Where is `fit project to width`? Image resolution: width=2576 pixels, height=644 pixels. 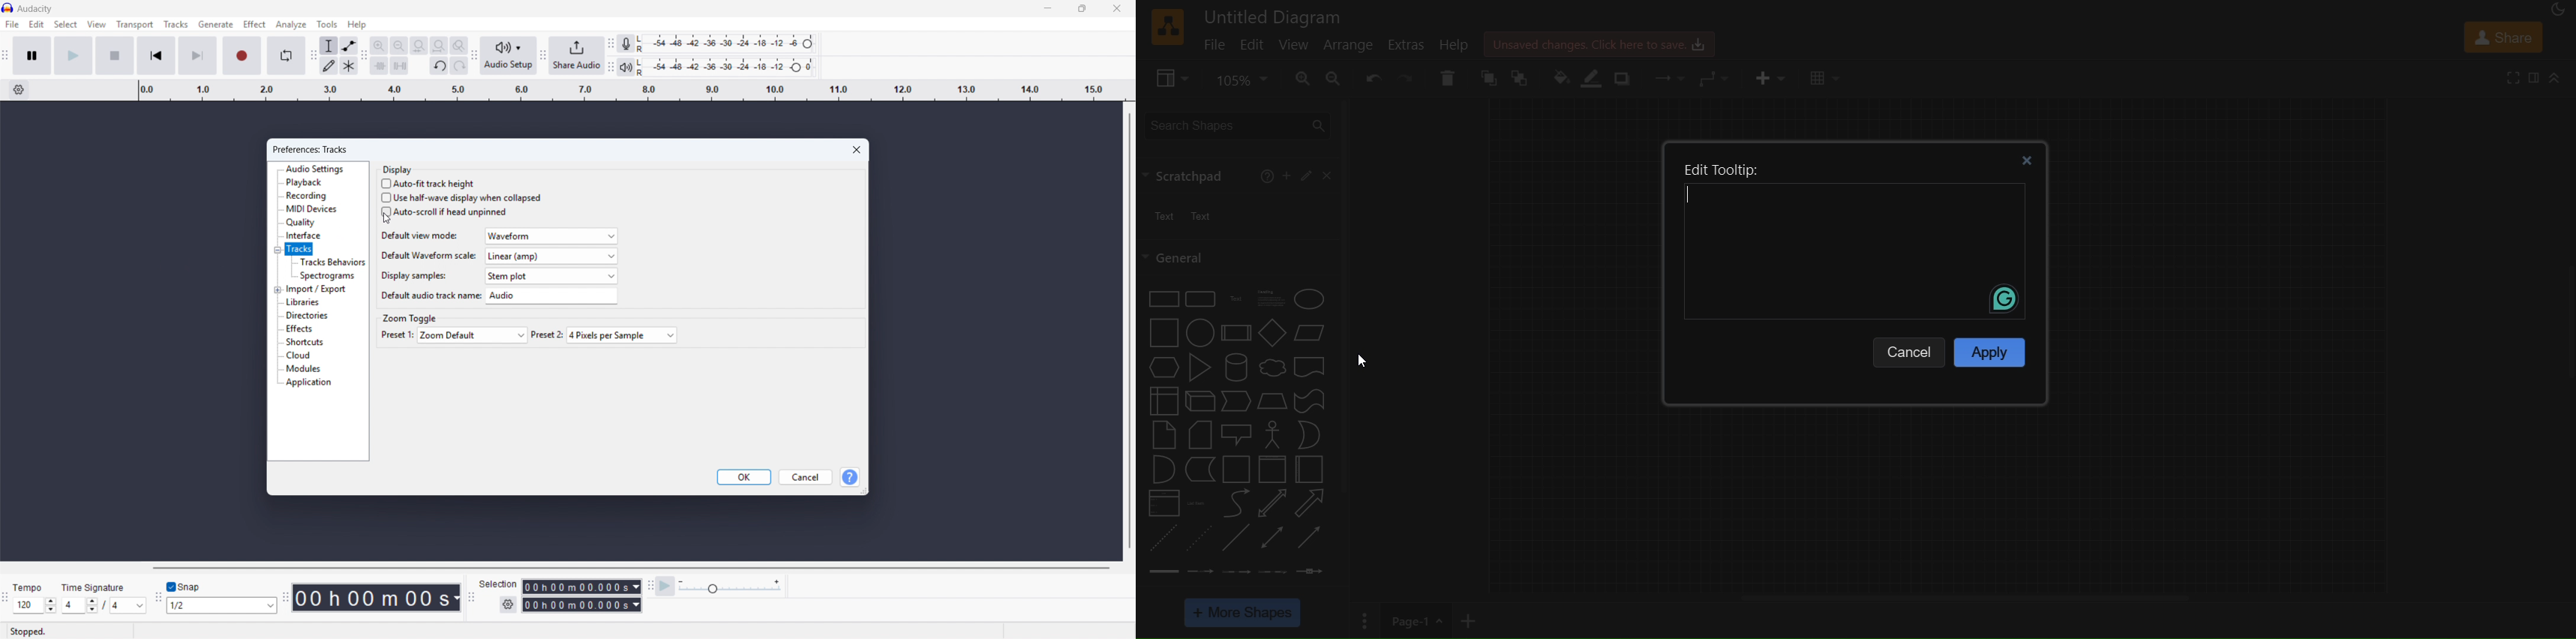
fit project to width is located at coordinates (439, 46).